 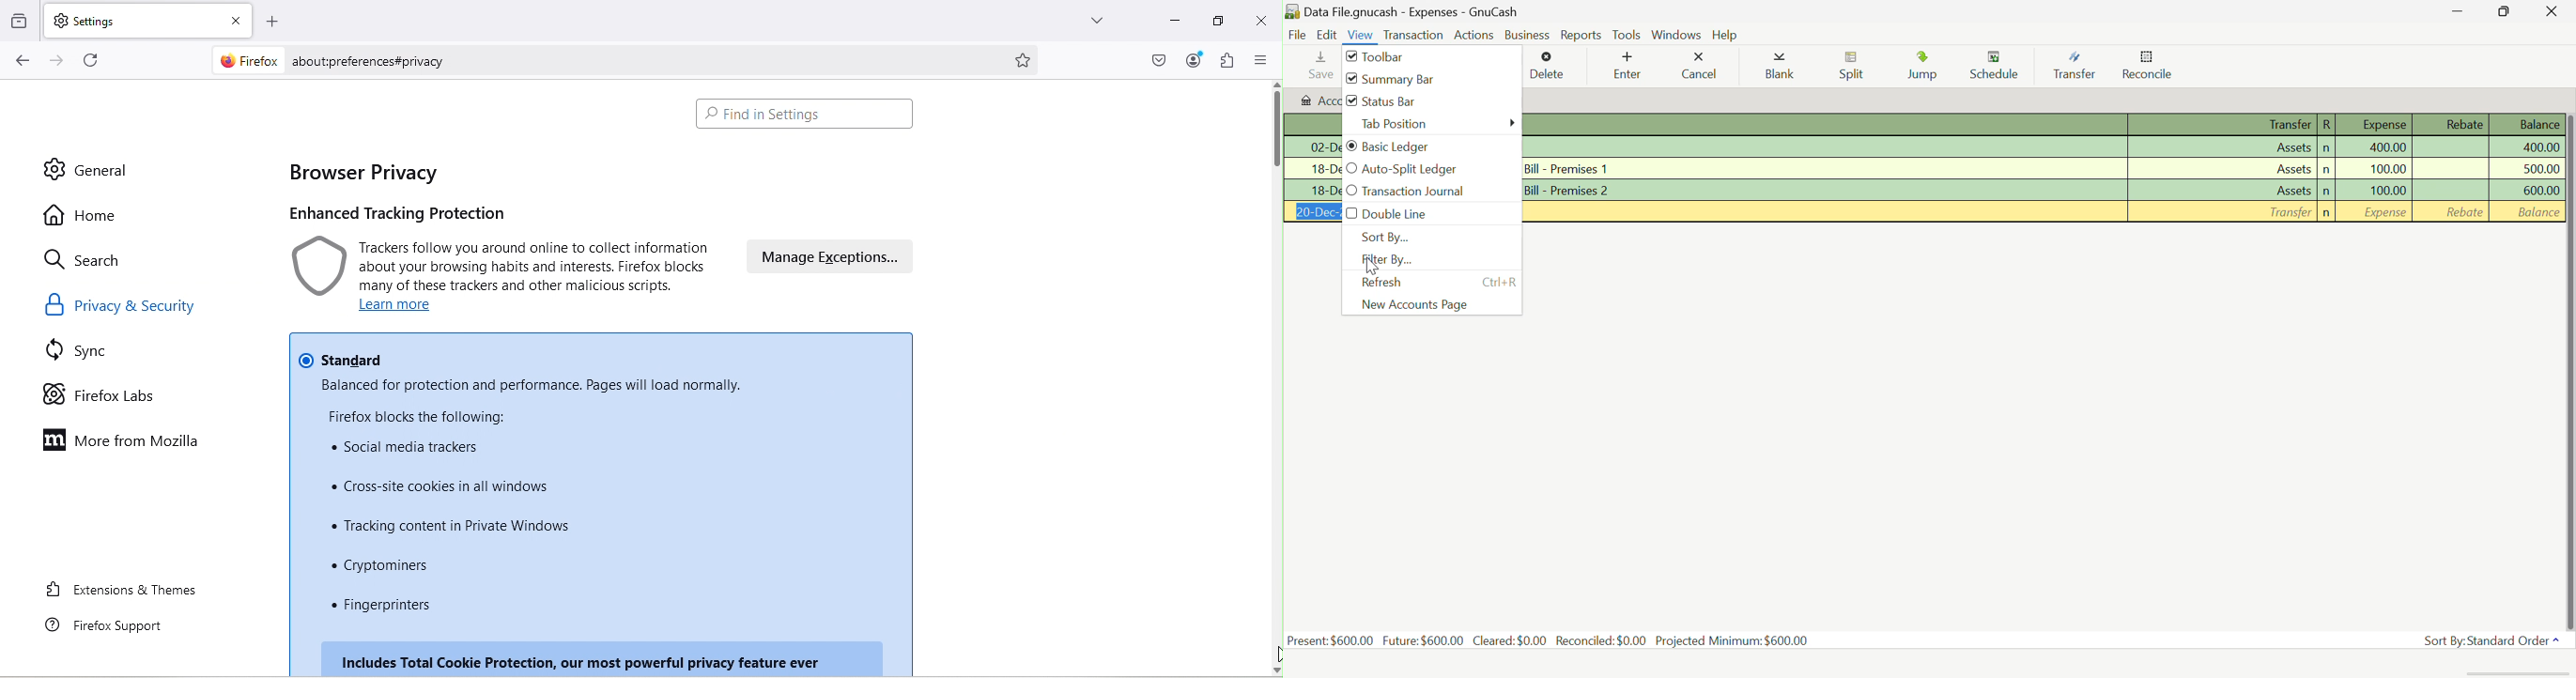 What do you see at coordinates (2499, 640) in the screenshot?
I see `Sort By: Standard Order` at bounding box center [2499, 640].